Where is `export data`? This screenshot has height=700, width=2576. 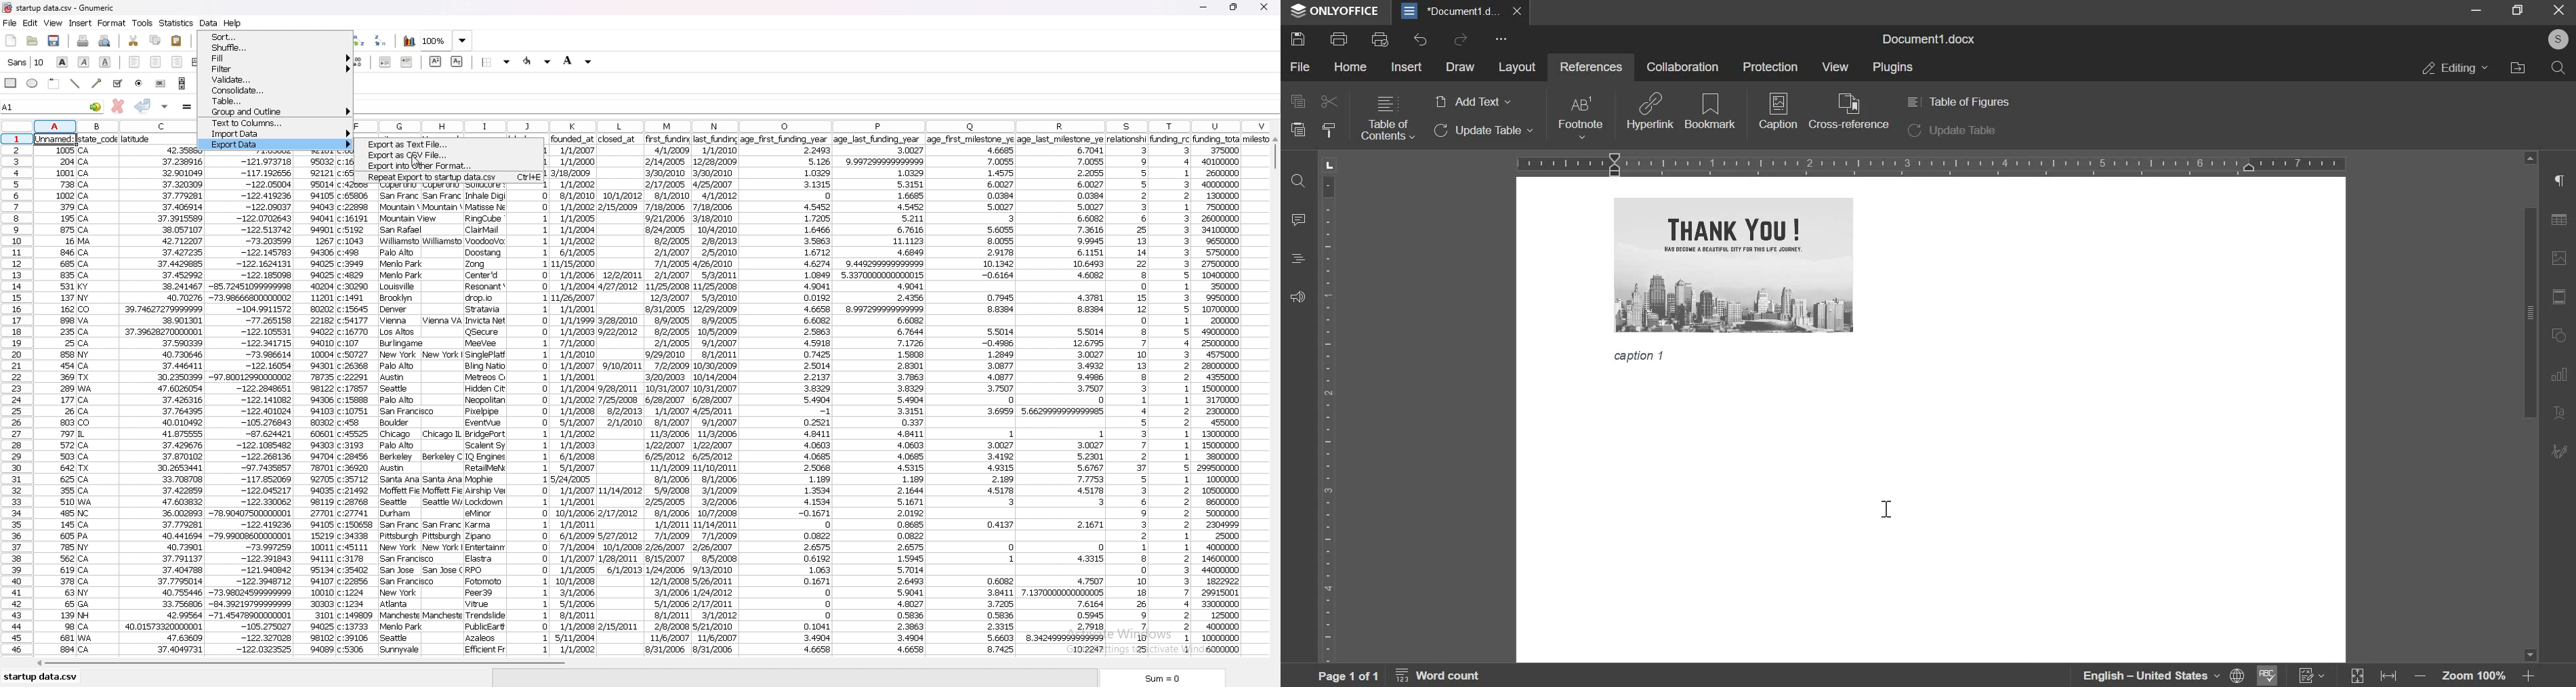 export data is located at coordinates (277, 145).